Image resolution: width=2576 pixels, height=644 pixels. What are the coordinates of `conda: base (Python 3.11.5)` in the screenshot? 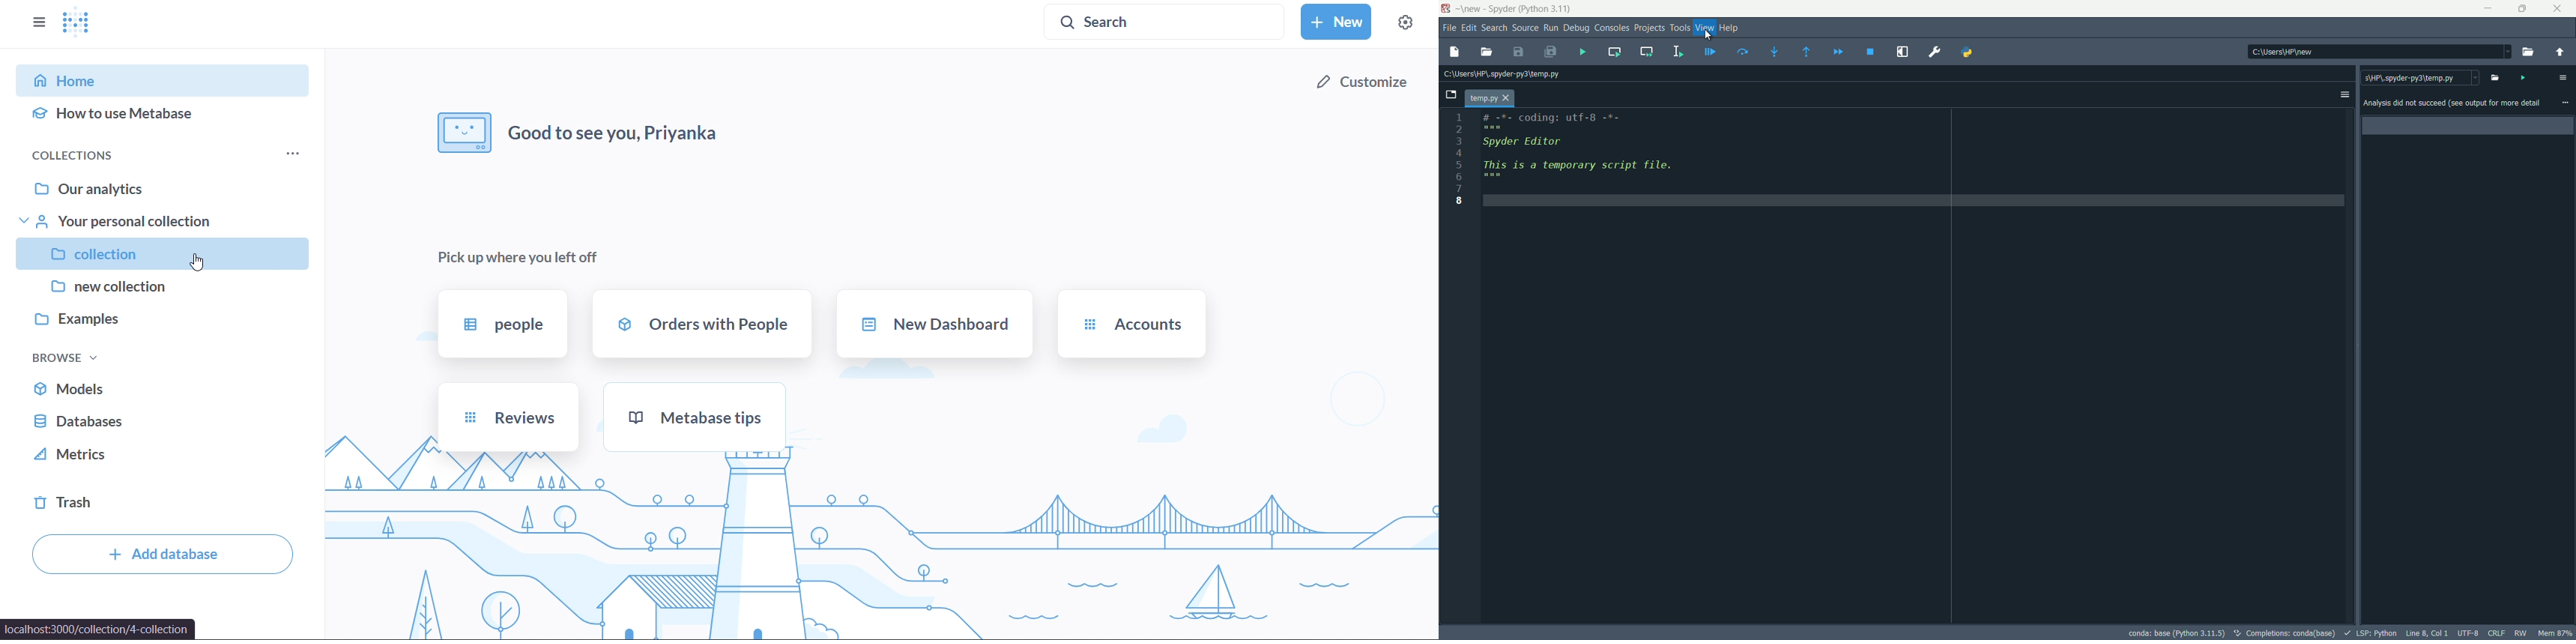 It's located at (2175, 632).